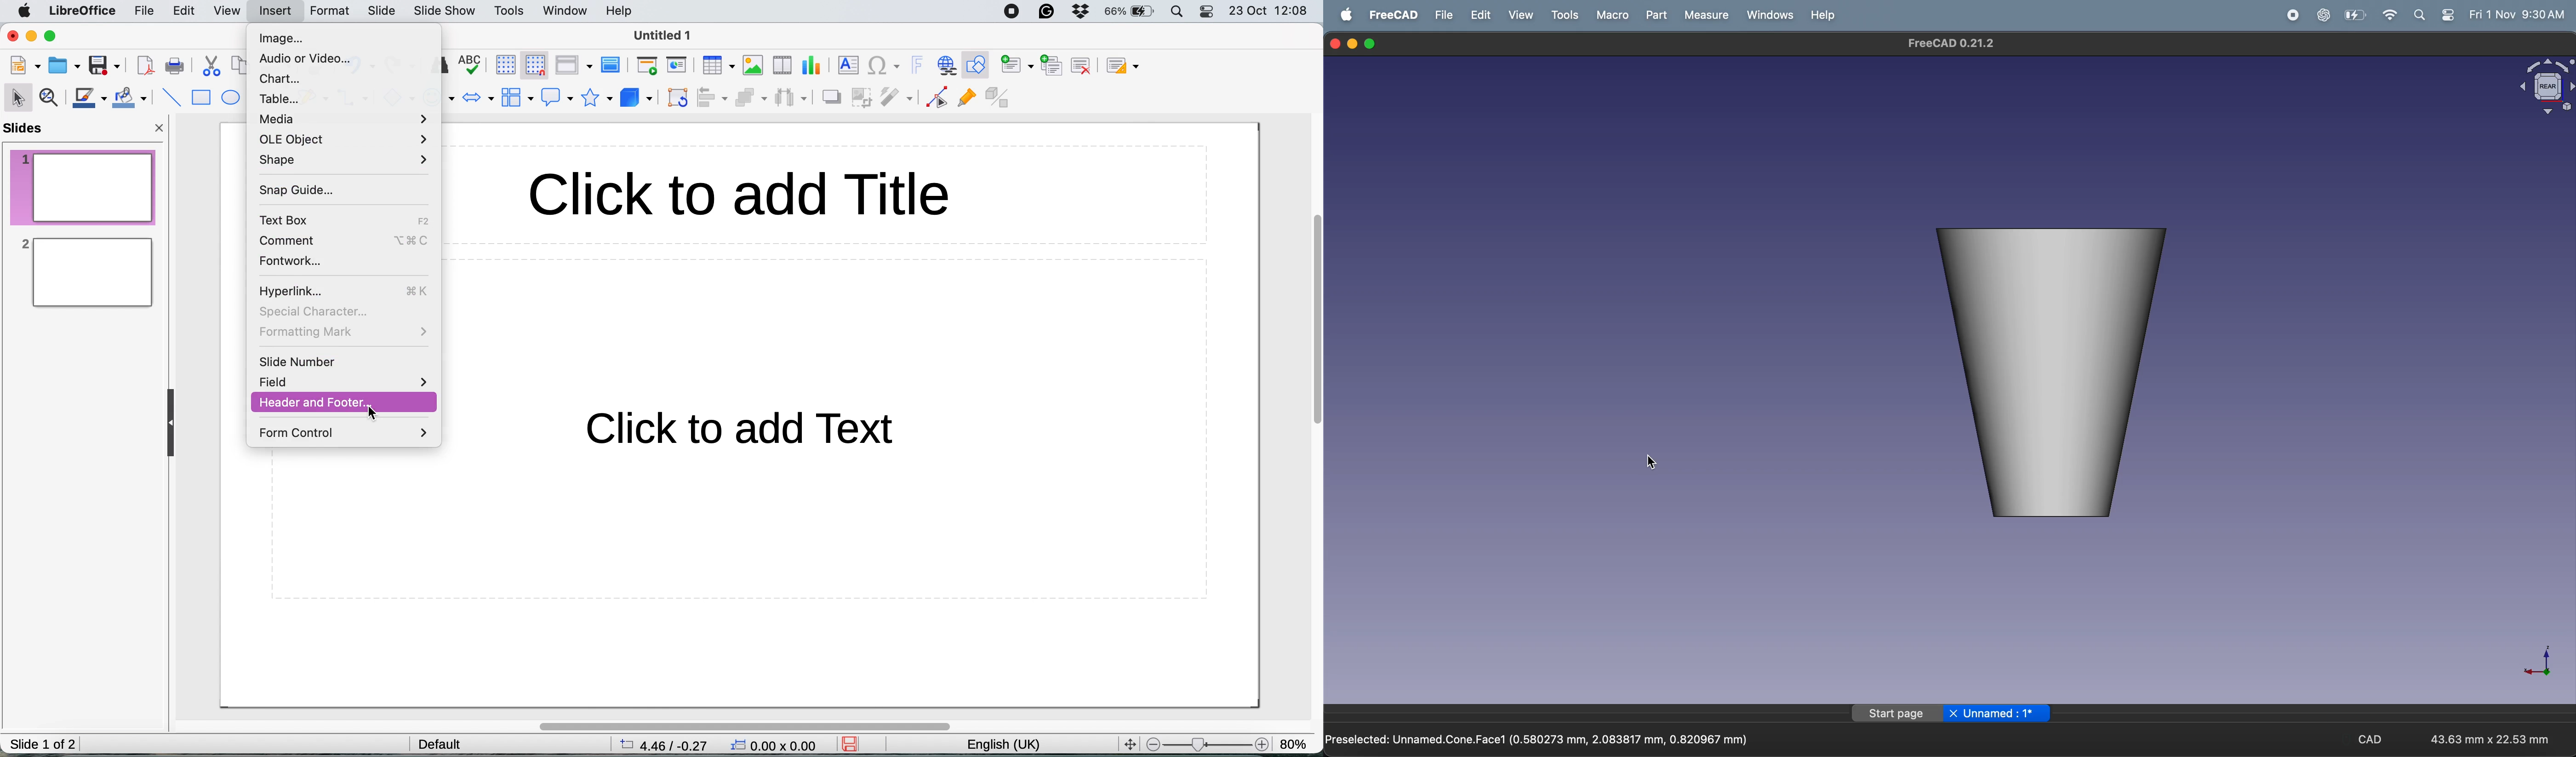  Describe the element at coordinates (342, 160) in the screenshot. I see `shape` at that location.